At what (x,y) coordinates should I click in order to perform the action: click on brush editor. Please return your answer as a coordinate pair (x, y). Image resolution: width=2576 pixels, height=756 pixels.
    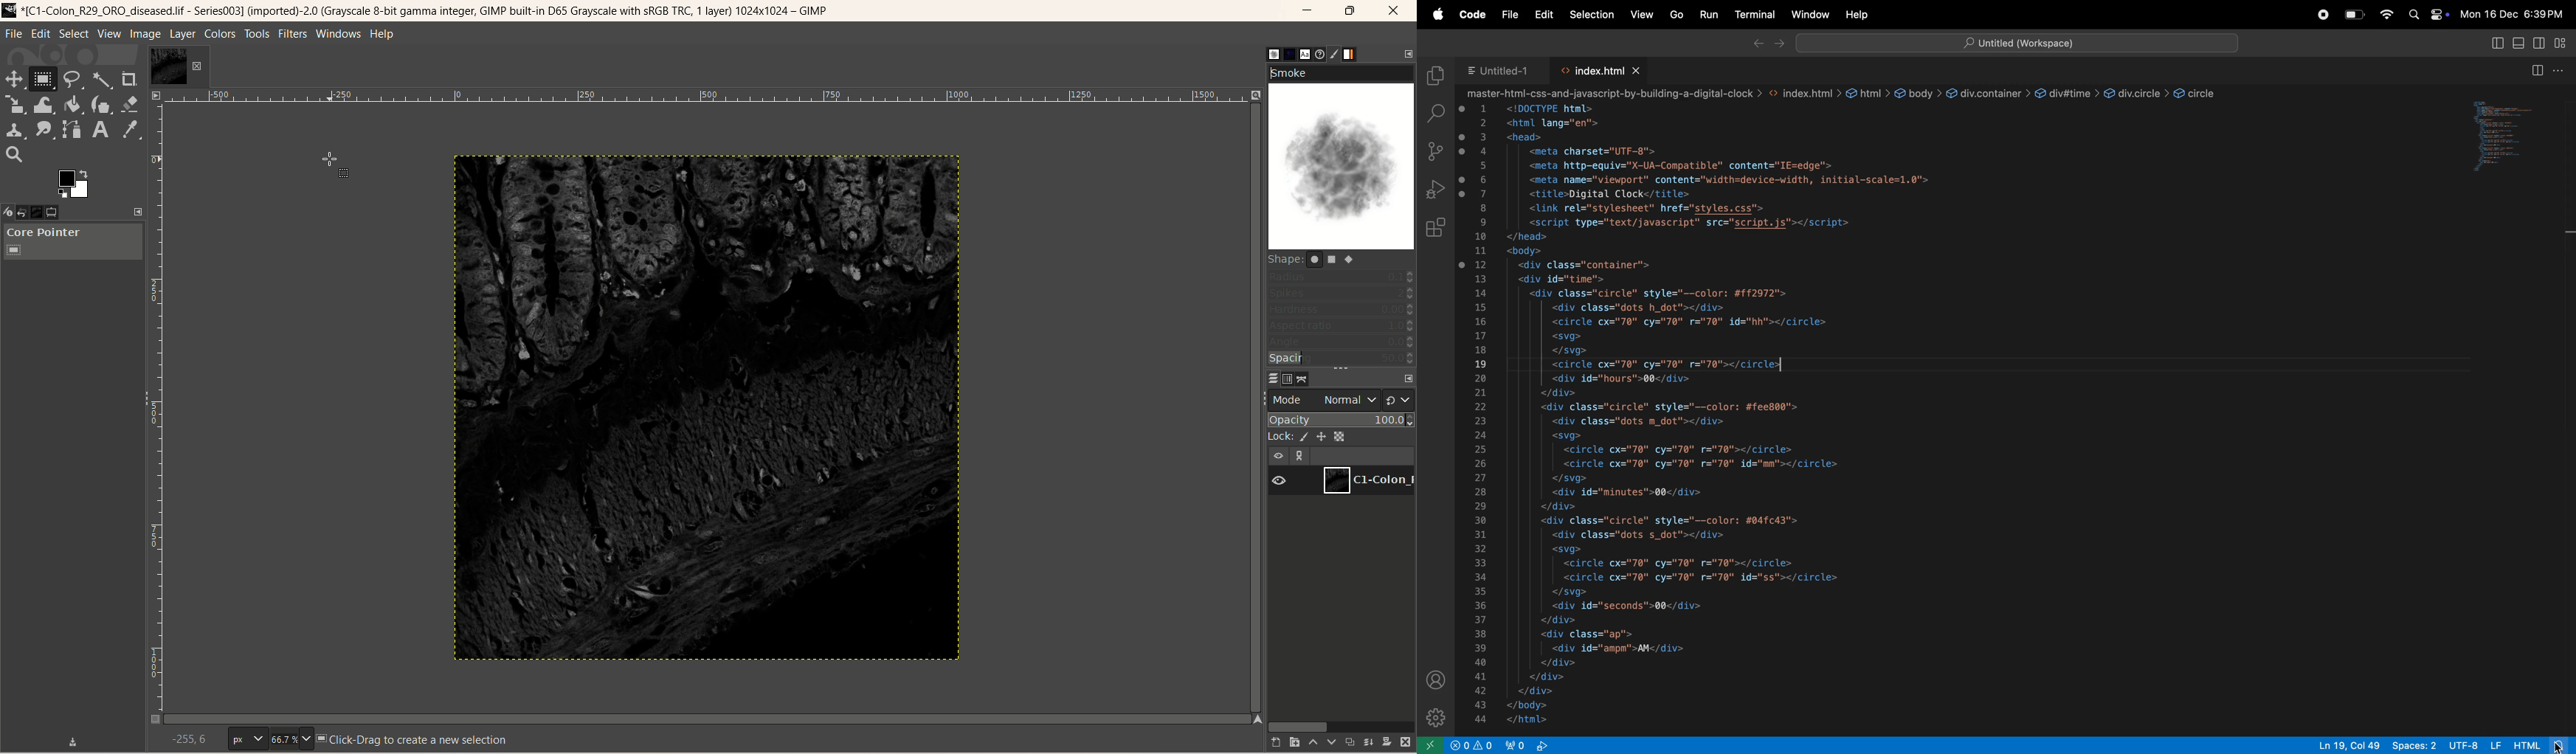
    Looking at the image, I should click on (1333, 53).